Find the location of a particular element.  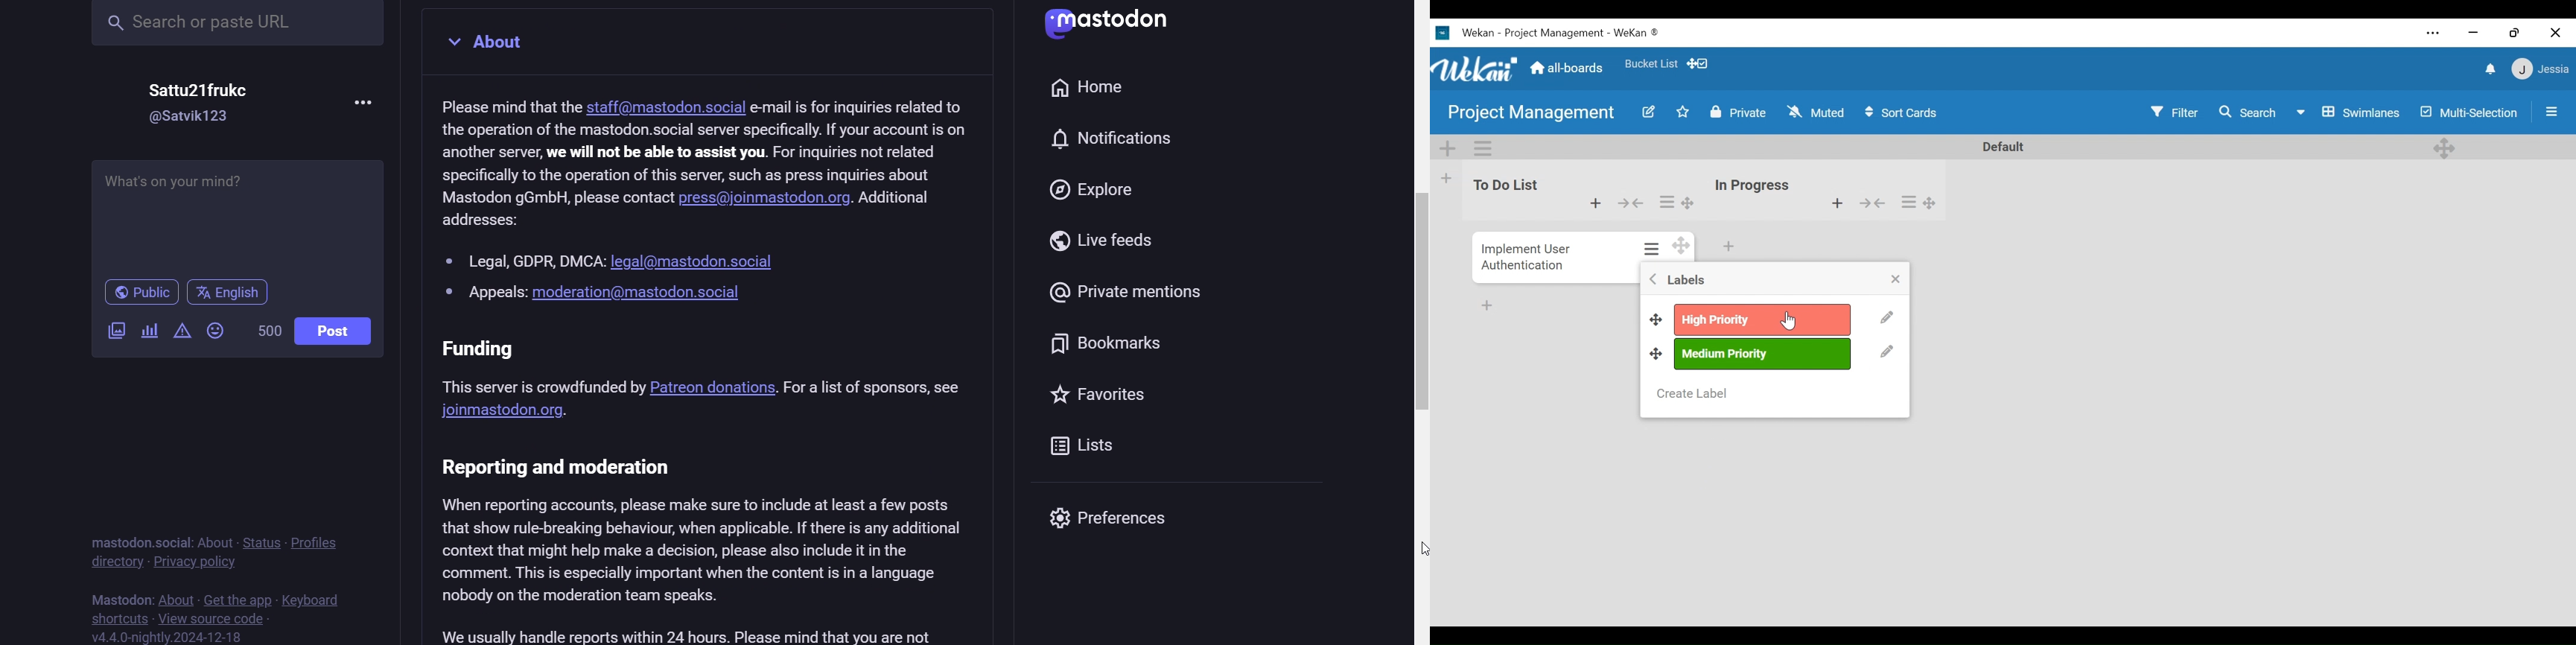

Reporting and moderation information is located at coordinates (709, 549).